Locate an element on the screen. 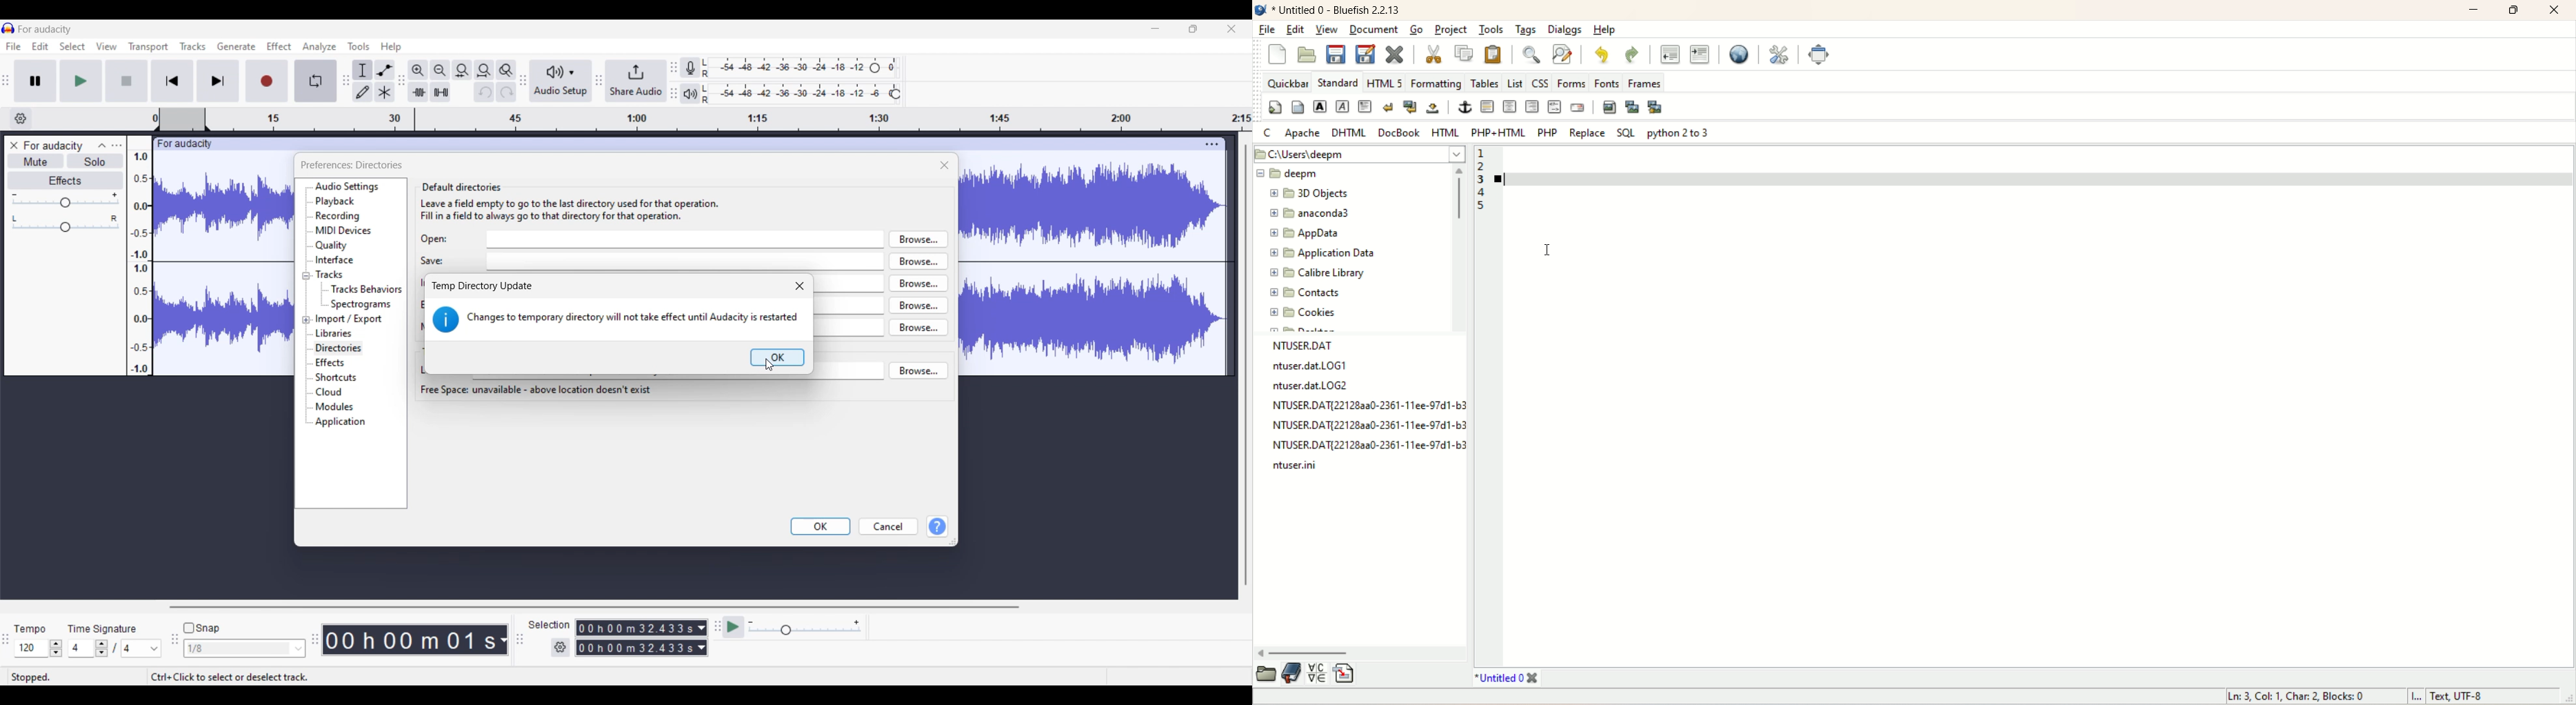  Increase/Decrease number is located at coordinates (102, 648).